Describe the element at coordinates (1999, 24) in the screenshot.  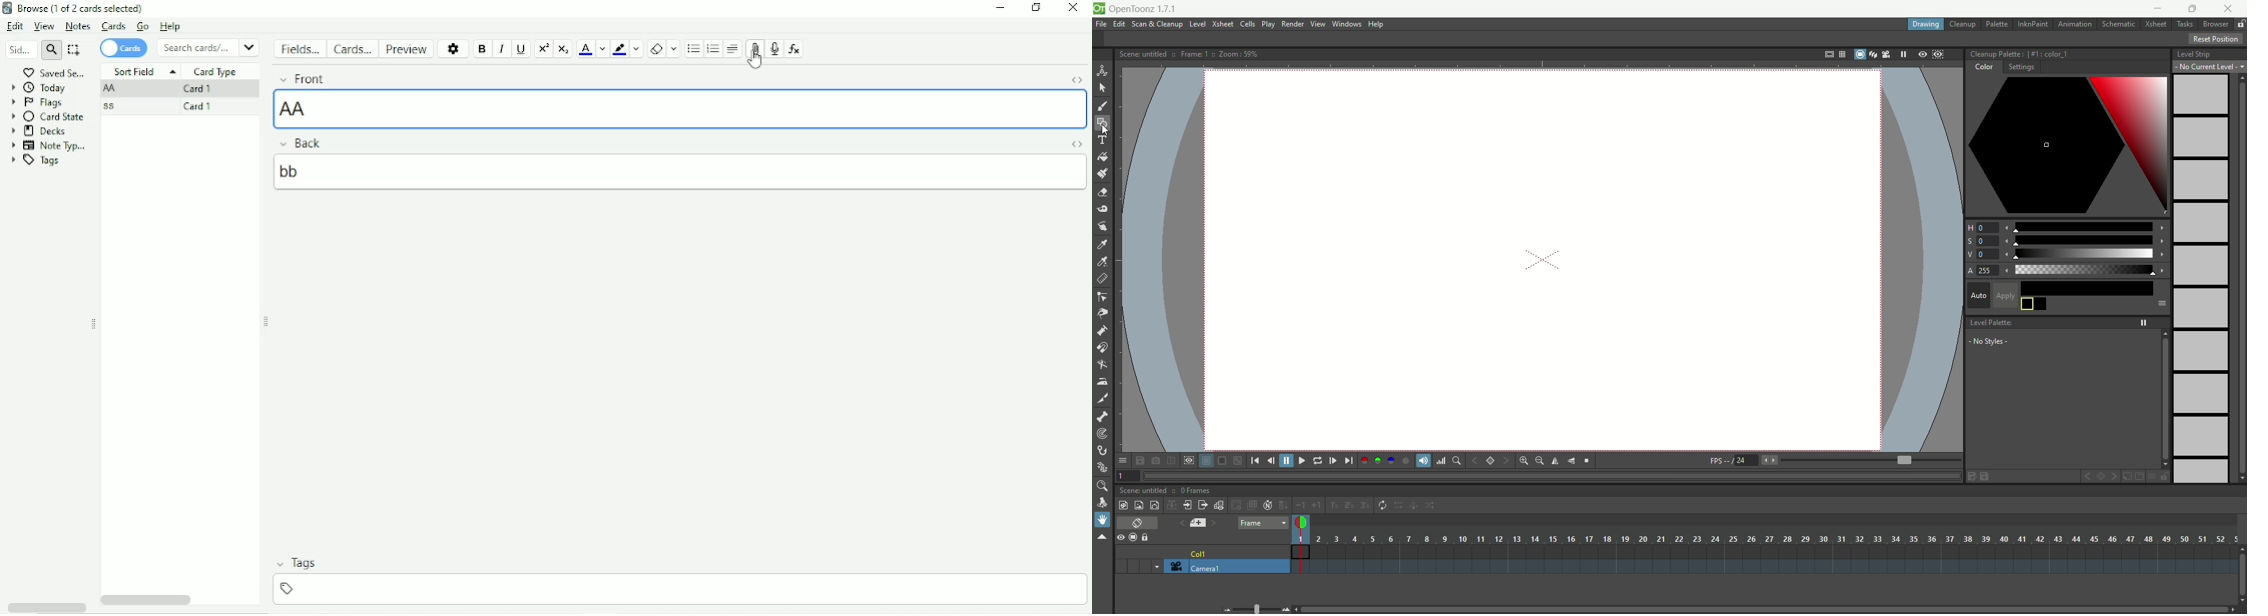
I see `palette` at that location.